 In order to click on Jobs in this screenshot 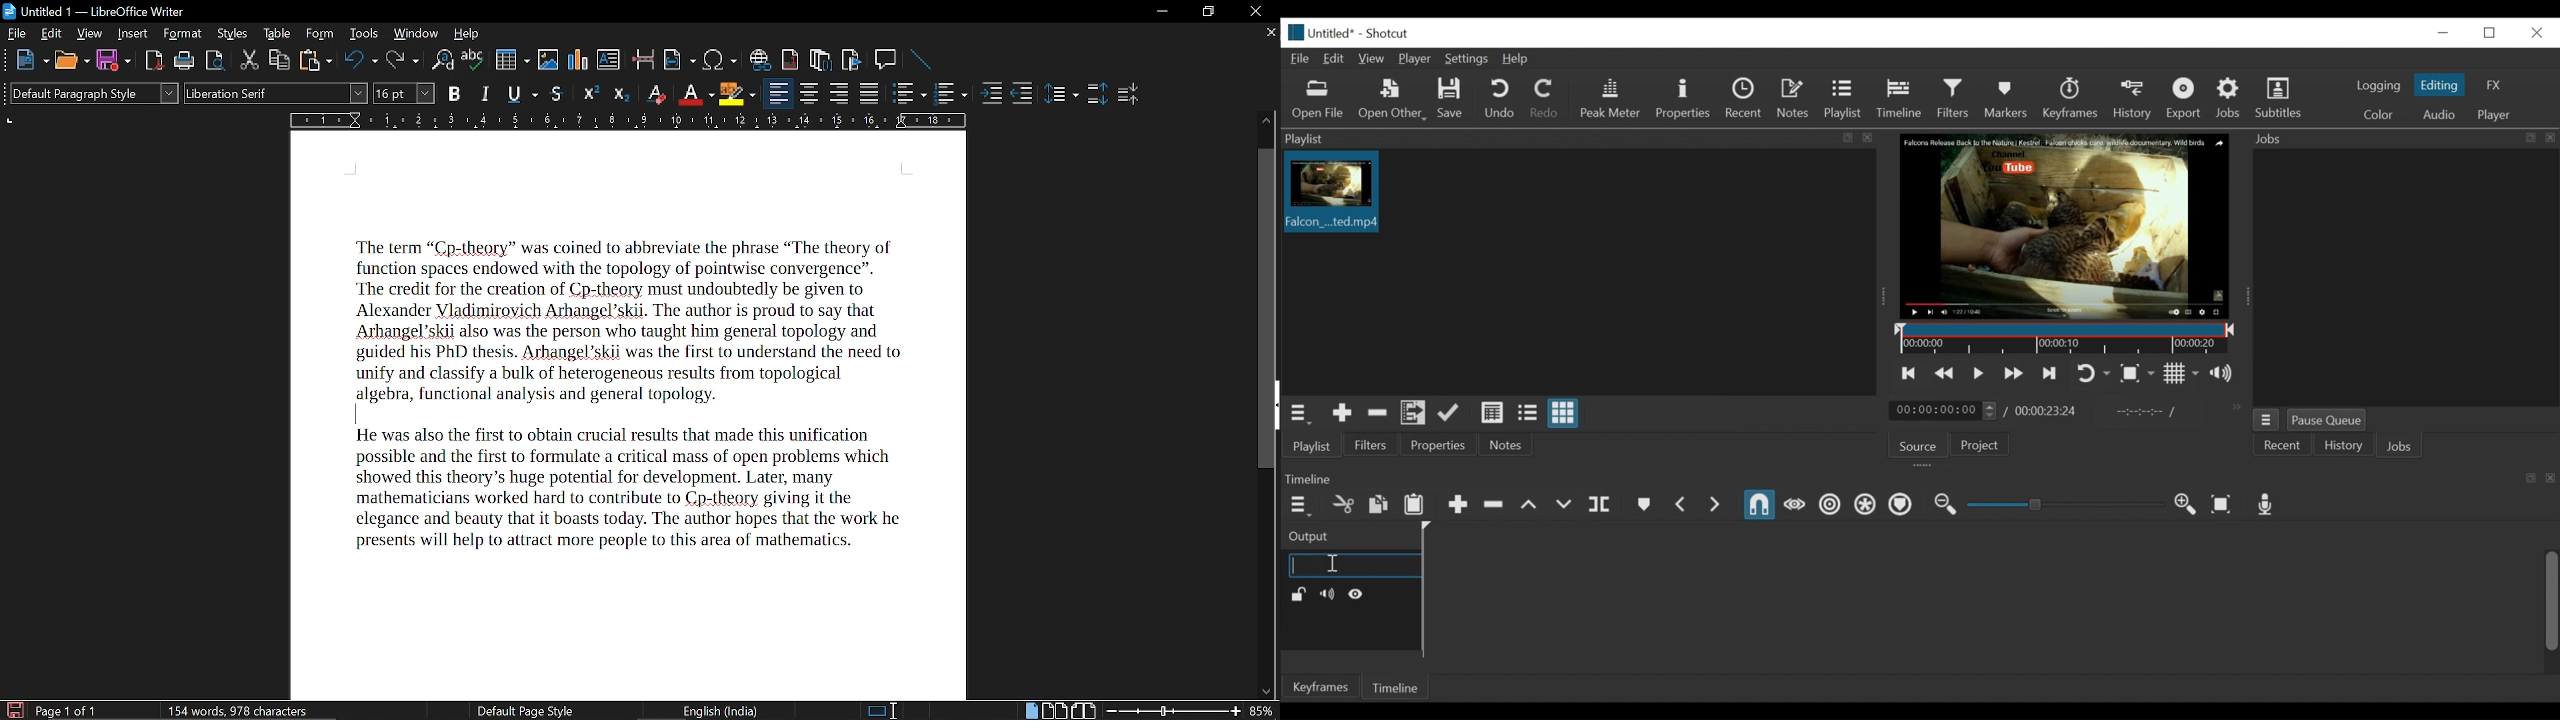, I will do `click(2229, 97)`.